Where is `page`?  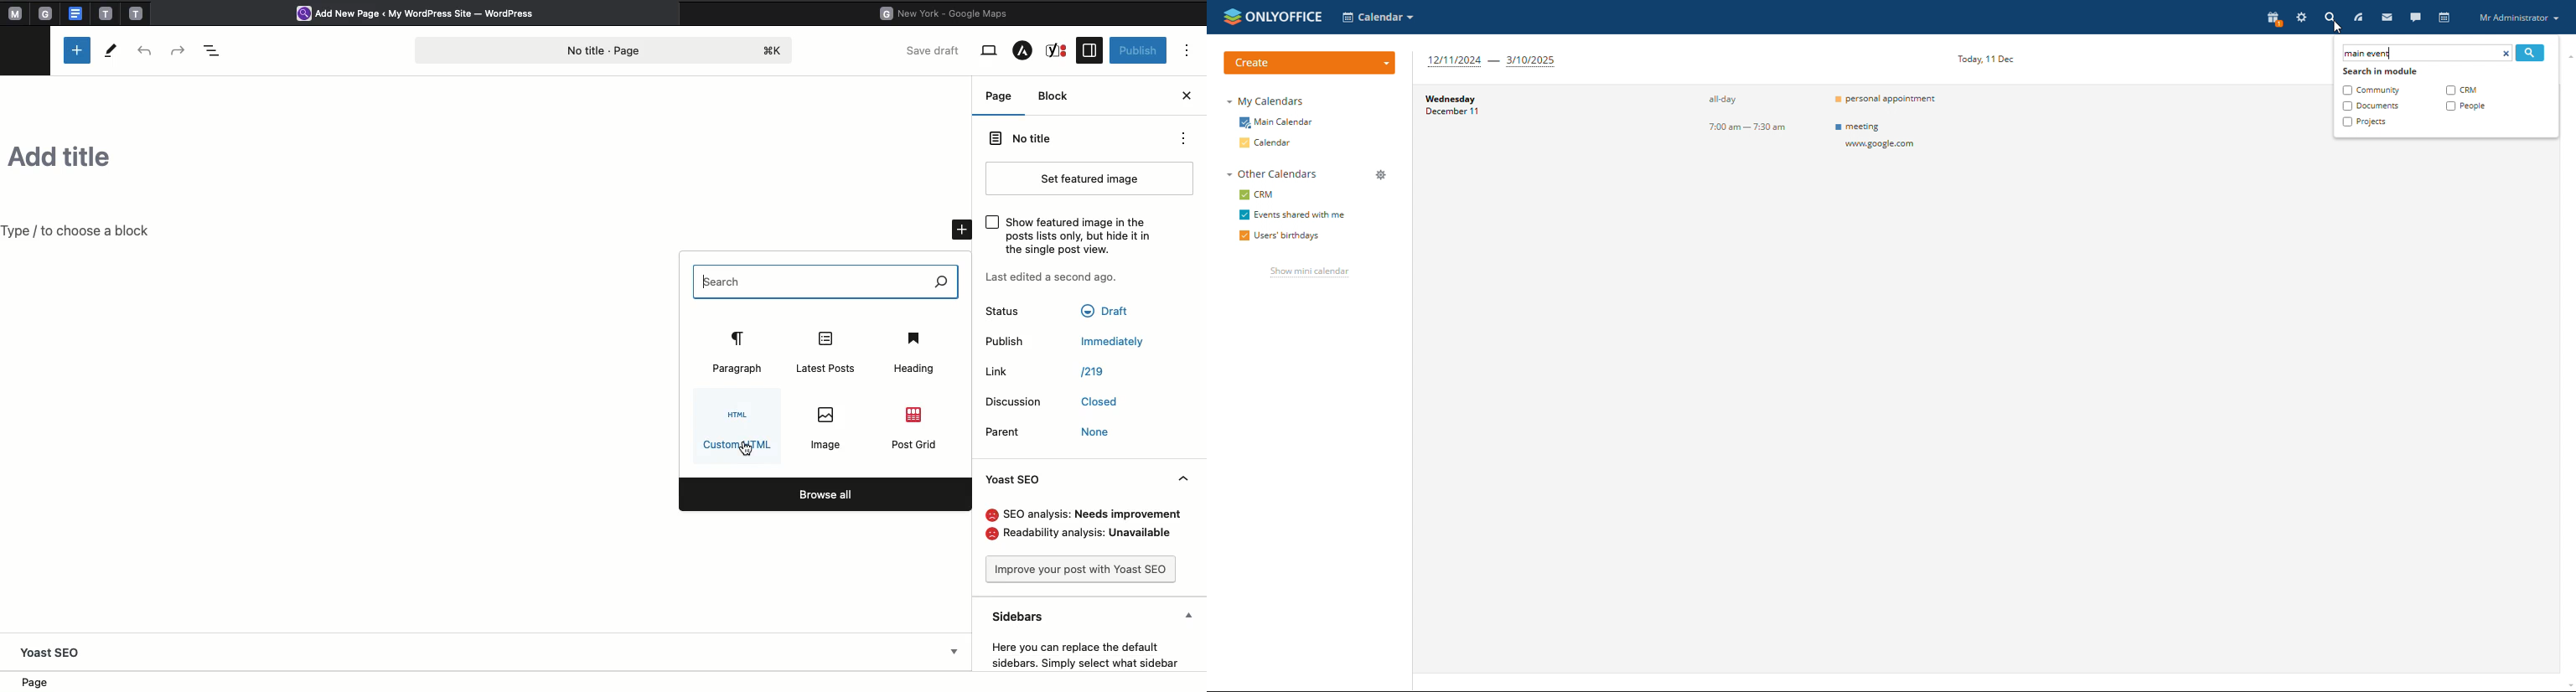
page is located at coordinates (39, 683).